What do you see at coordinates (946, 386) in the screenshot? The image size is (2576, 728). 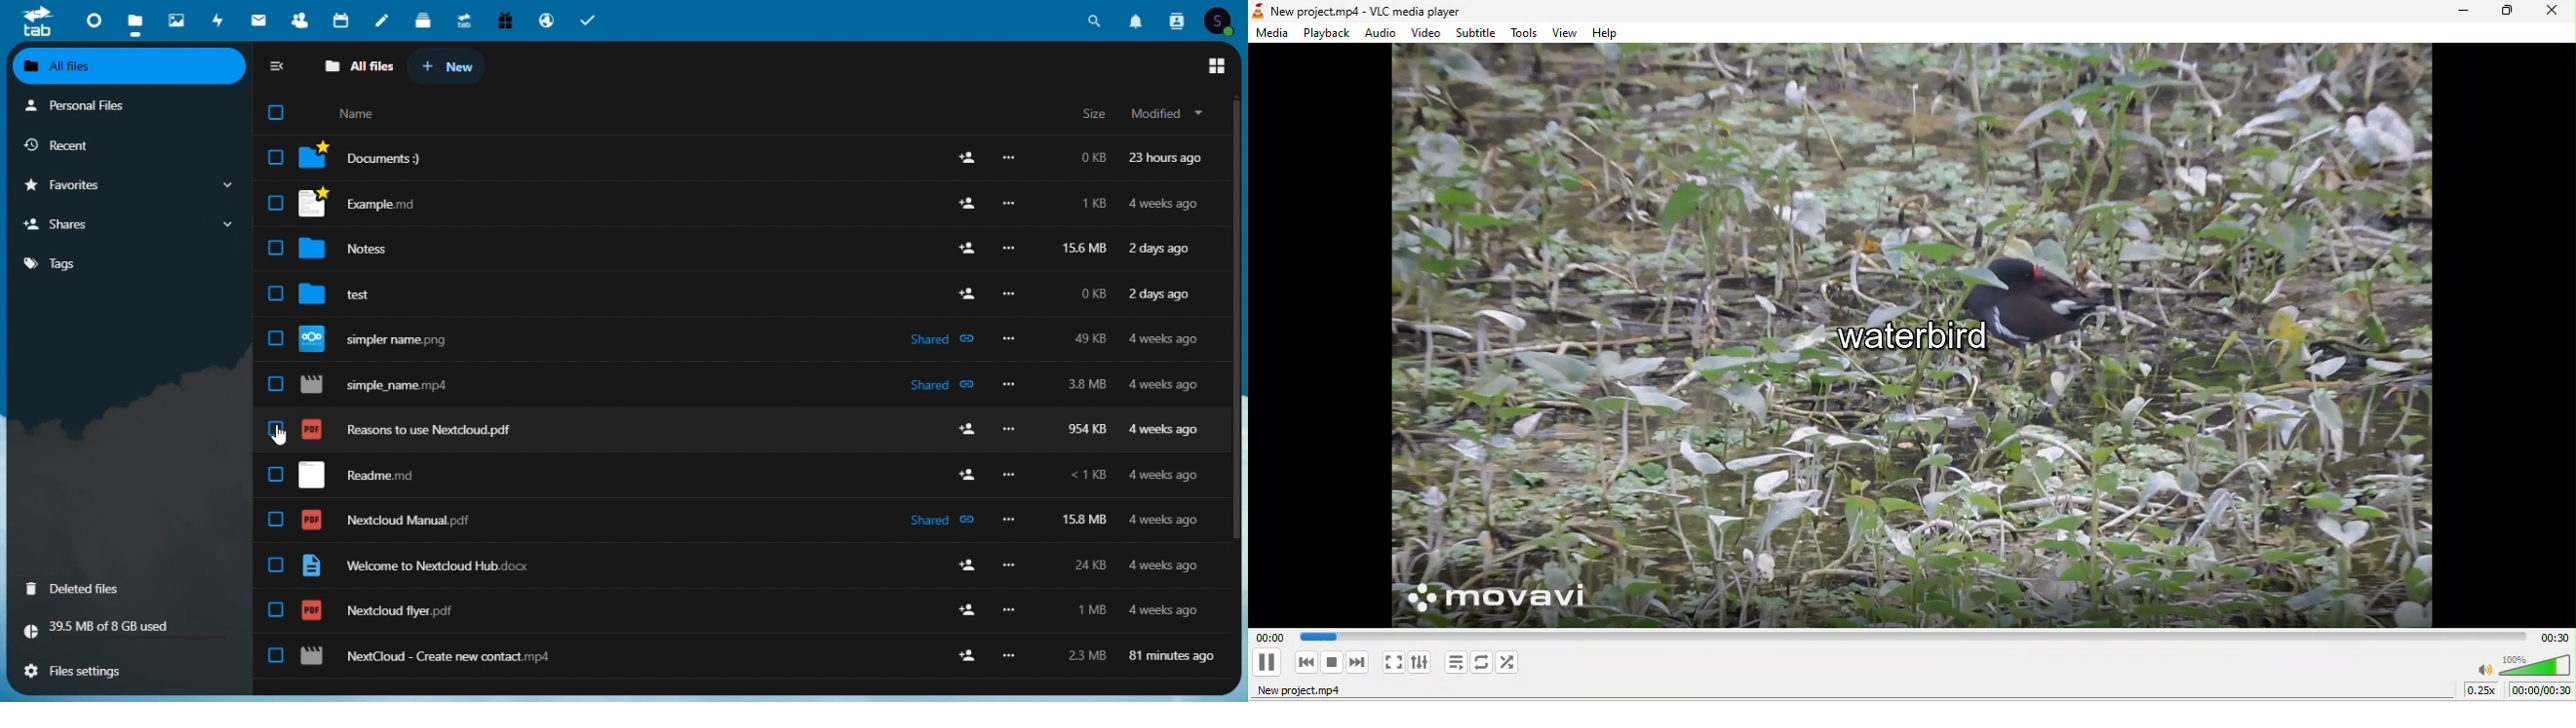 I see `shared` at bounding box center [946, 386].